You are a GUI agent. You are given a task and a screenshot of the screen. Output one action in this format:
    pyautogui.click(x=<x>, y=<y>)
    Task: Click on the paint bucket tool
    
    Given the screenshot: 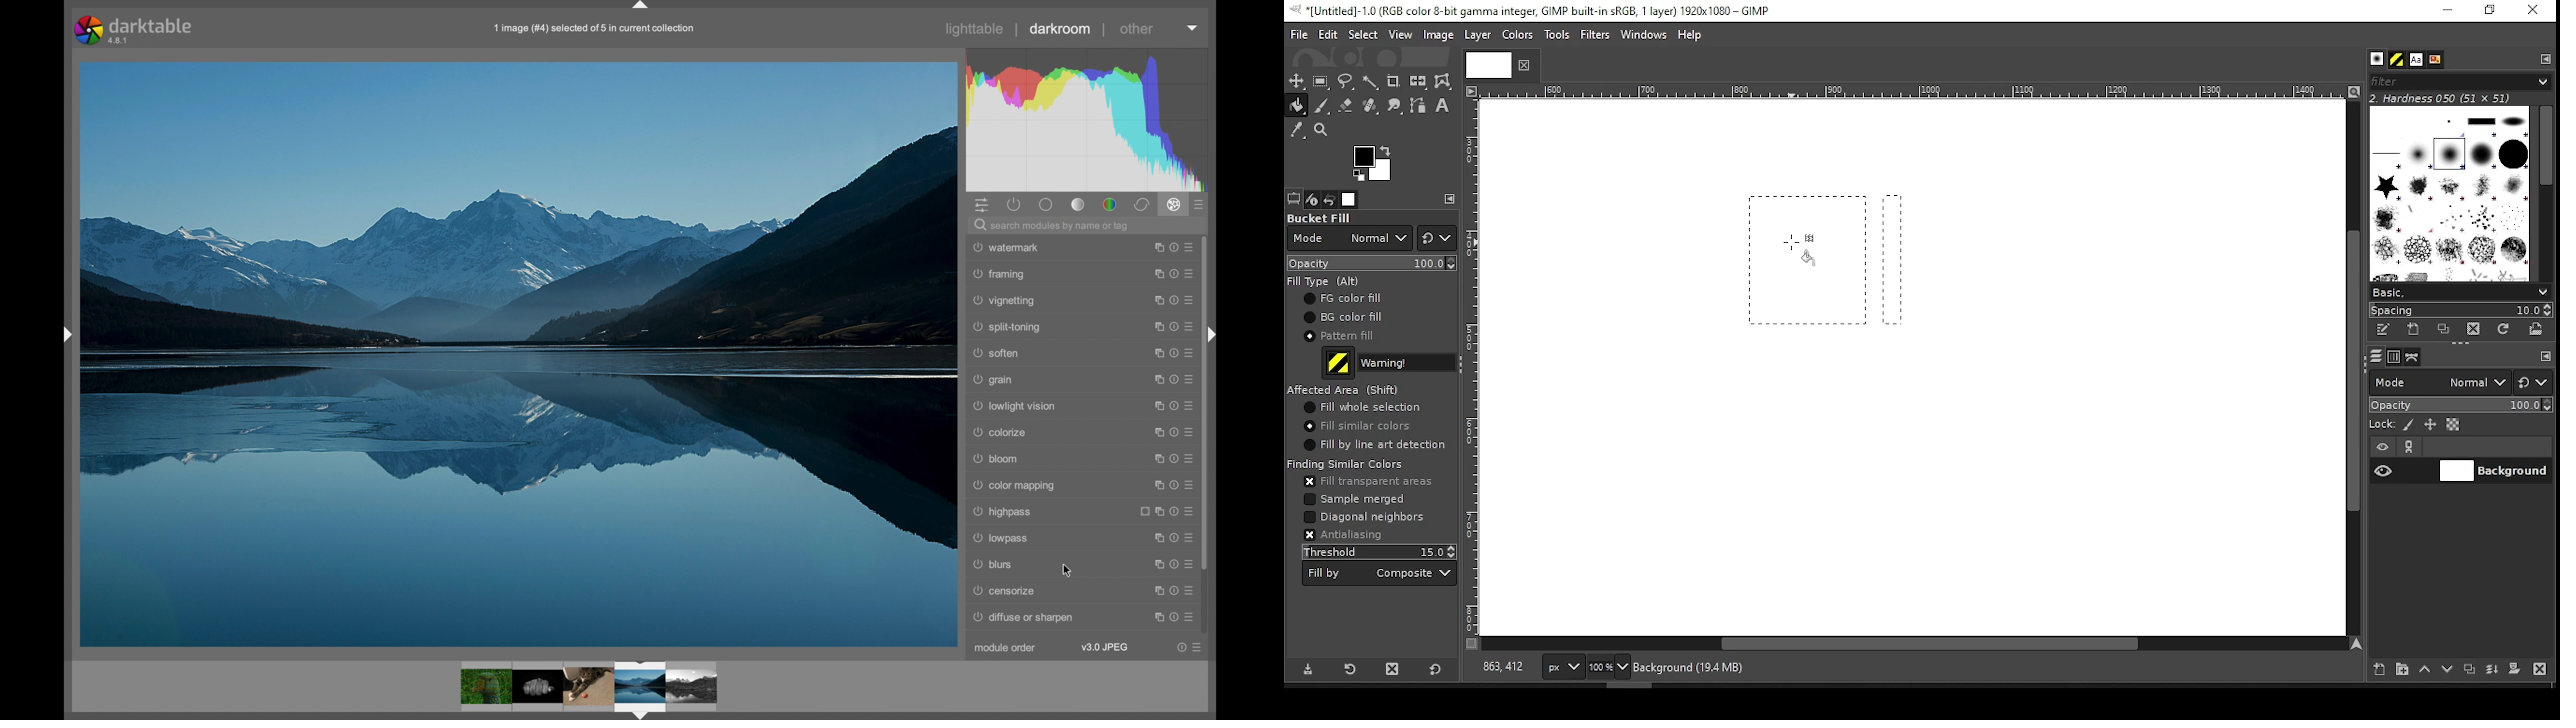 What is the action you would take?
    pyautogui.click(x=1298, y=105)
    